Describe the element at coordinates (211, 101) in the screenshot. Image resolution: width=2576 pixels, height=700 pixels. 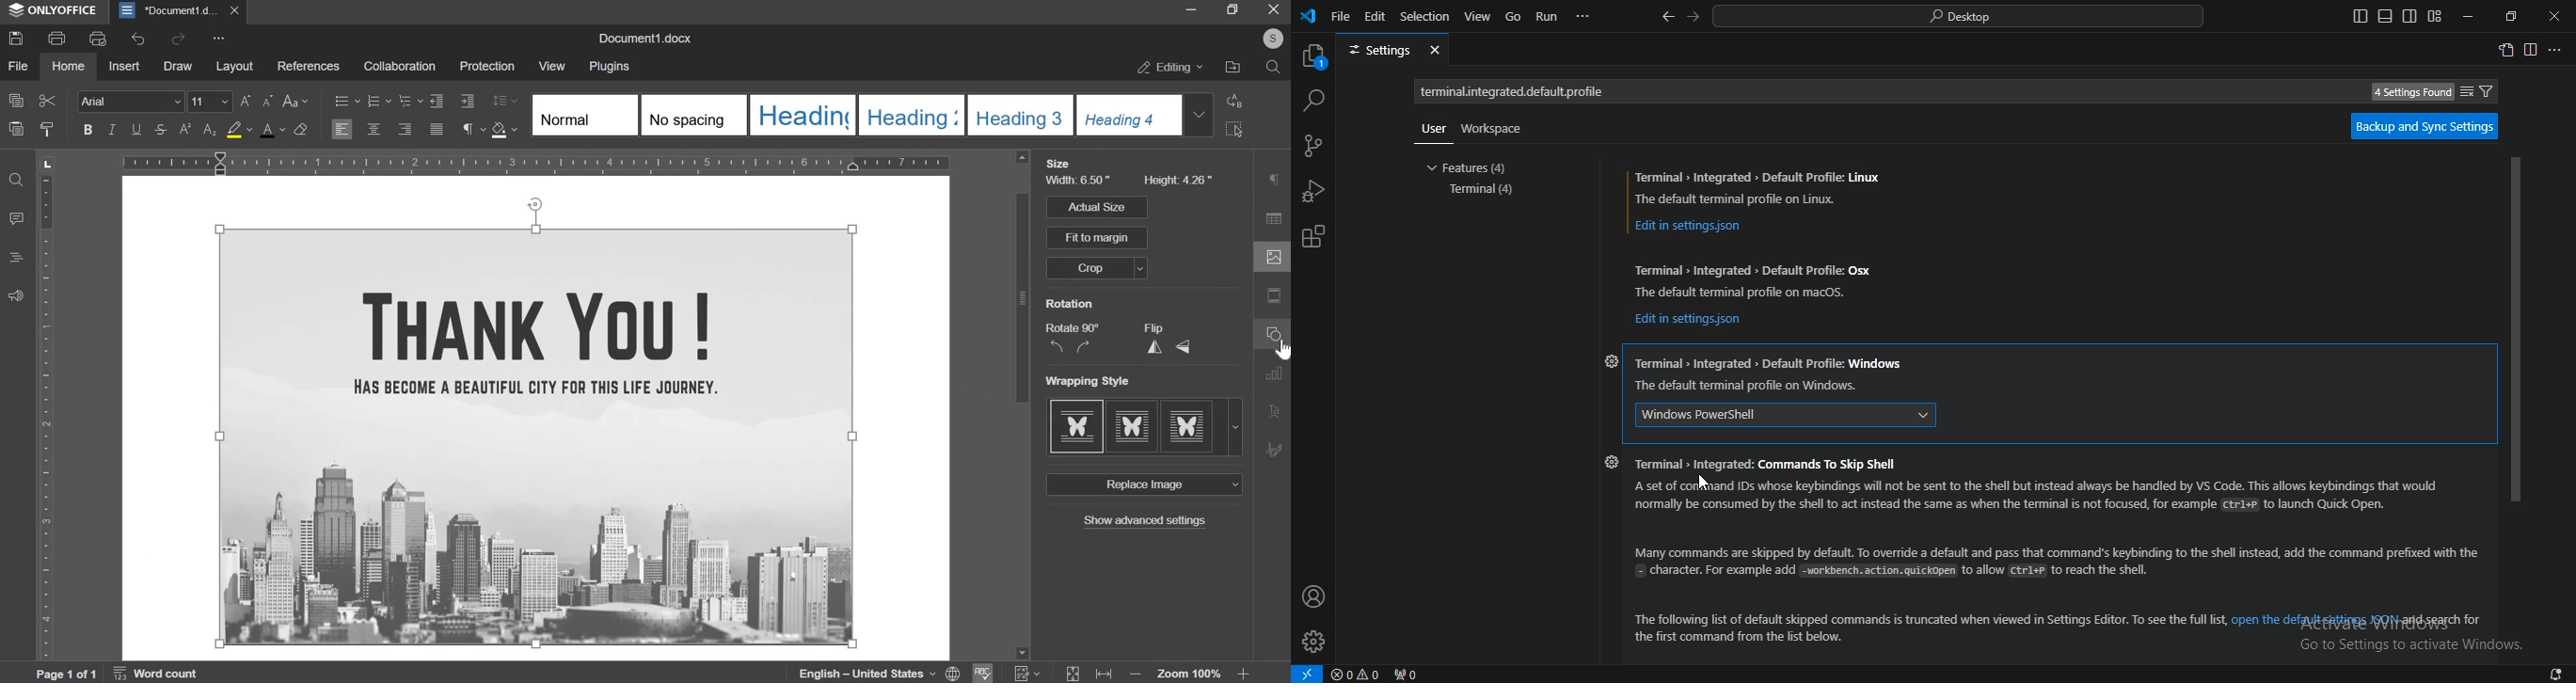
I see `font size` at that location.